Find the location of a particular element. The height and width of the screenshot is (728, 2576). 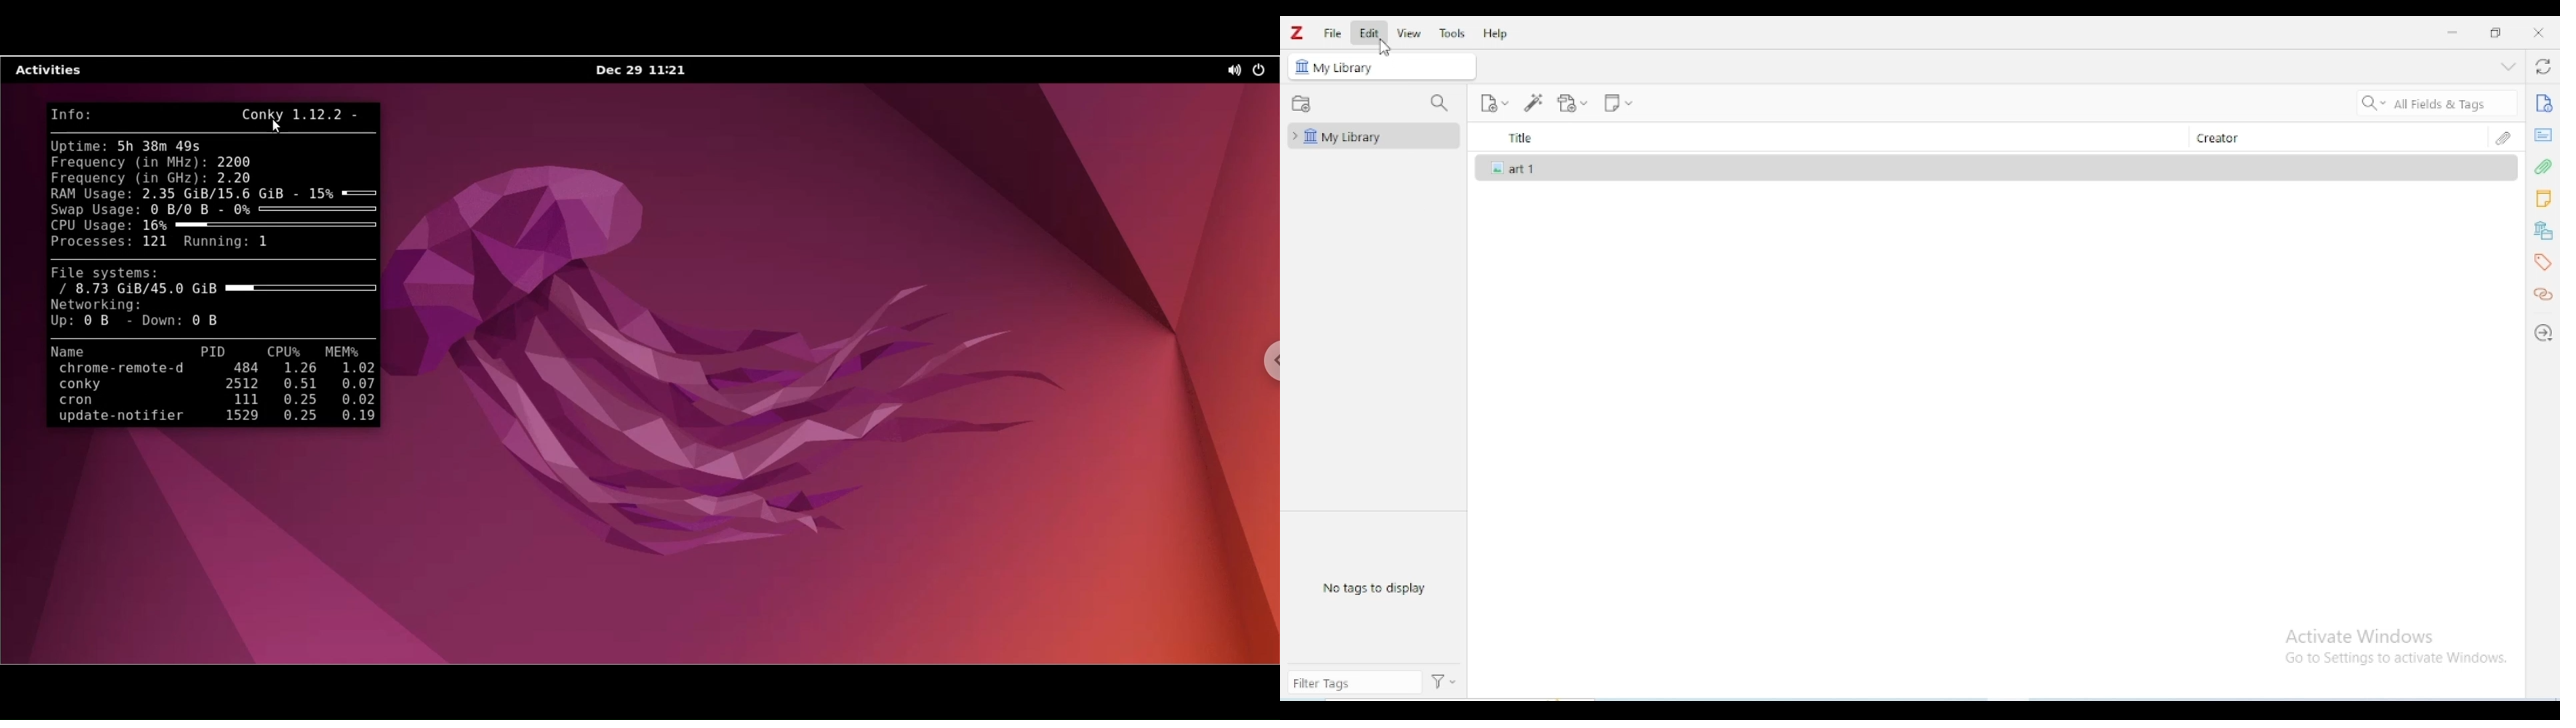

cursor is located at coordinates (1384, 48).